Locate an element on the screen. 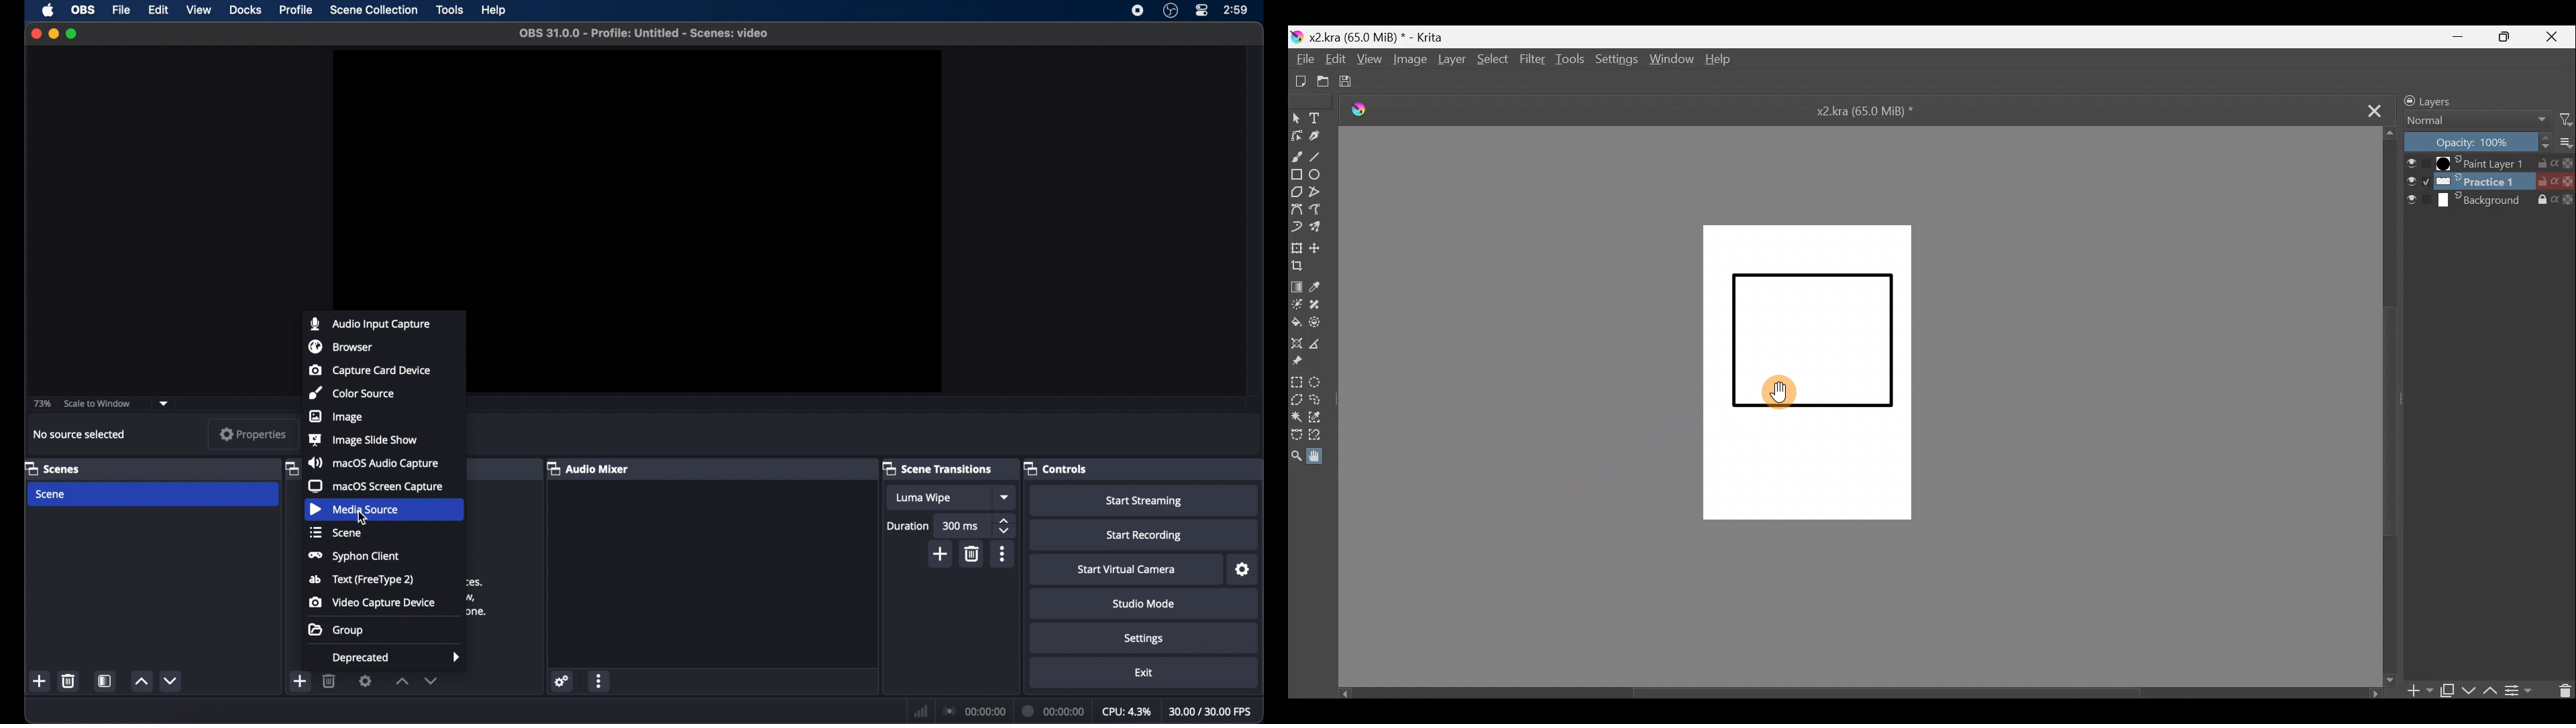 The width and height of the screenshot is (2576, 728). view is located at coordinates (199, 9).